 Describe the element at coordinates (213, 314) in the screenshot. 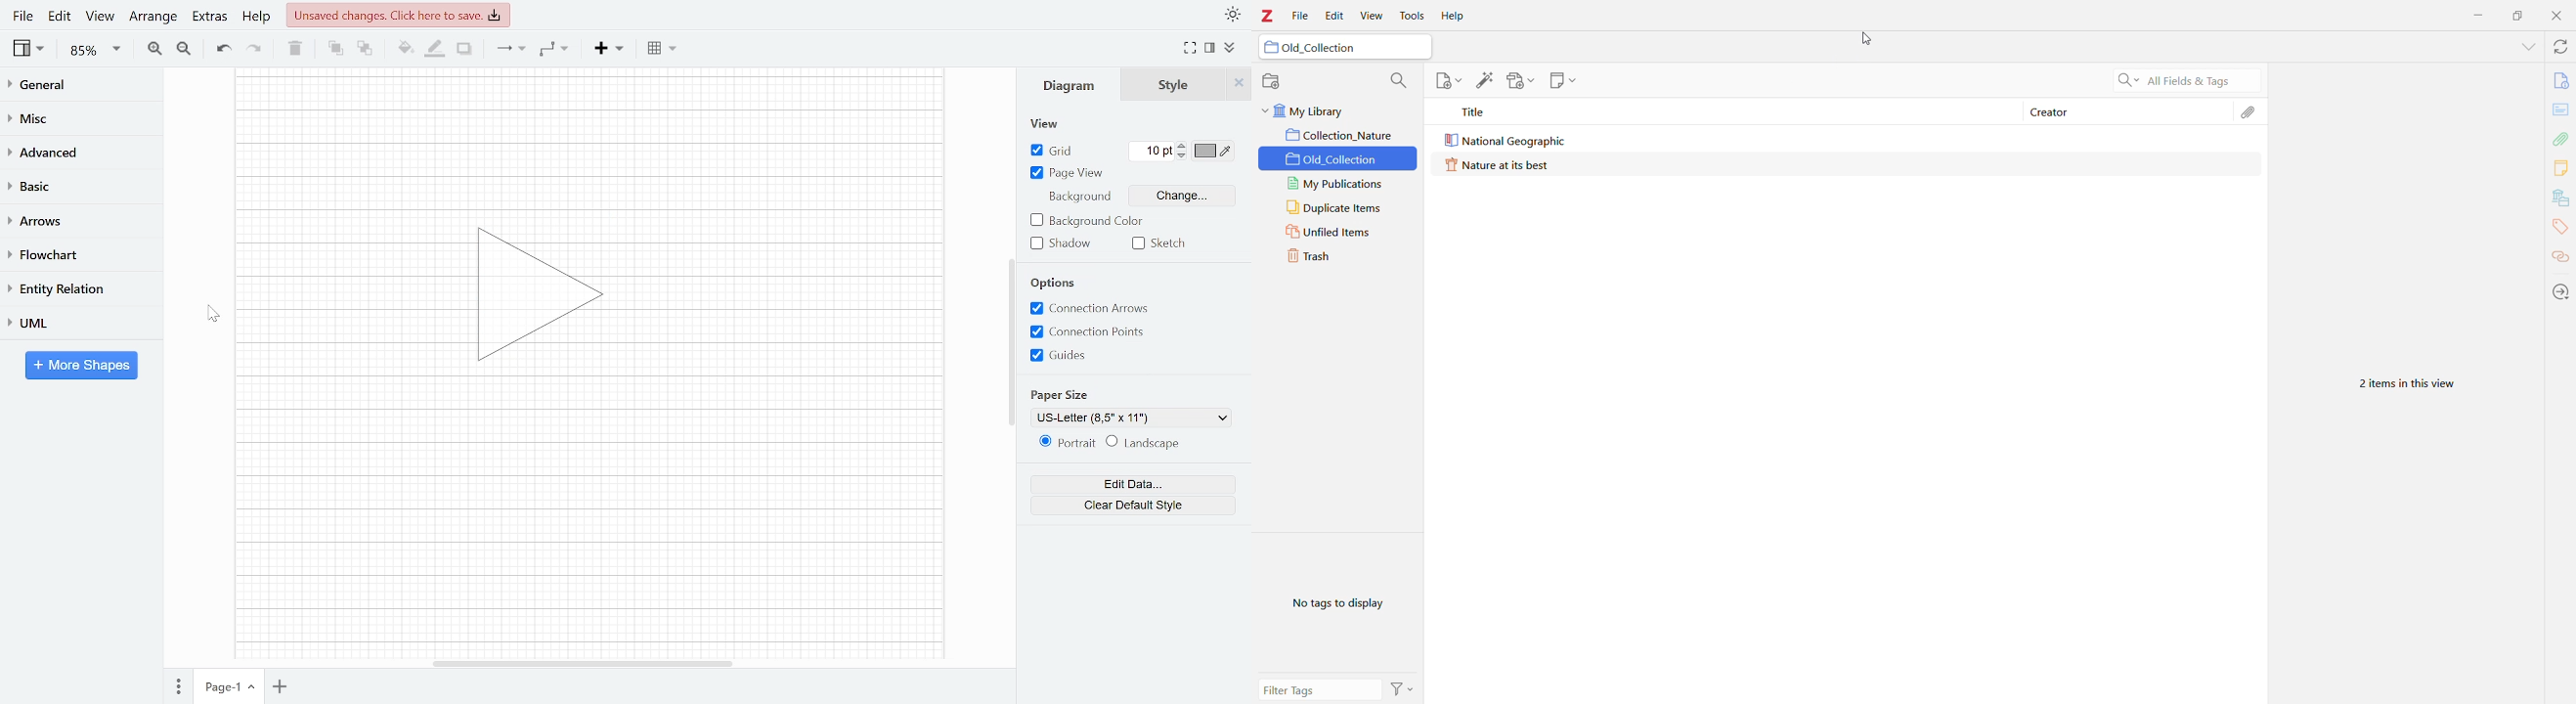

I see `cursor` at that location.